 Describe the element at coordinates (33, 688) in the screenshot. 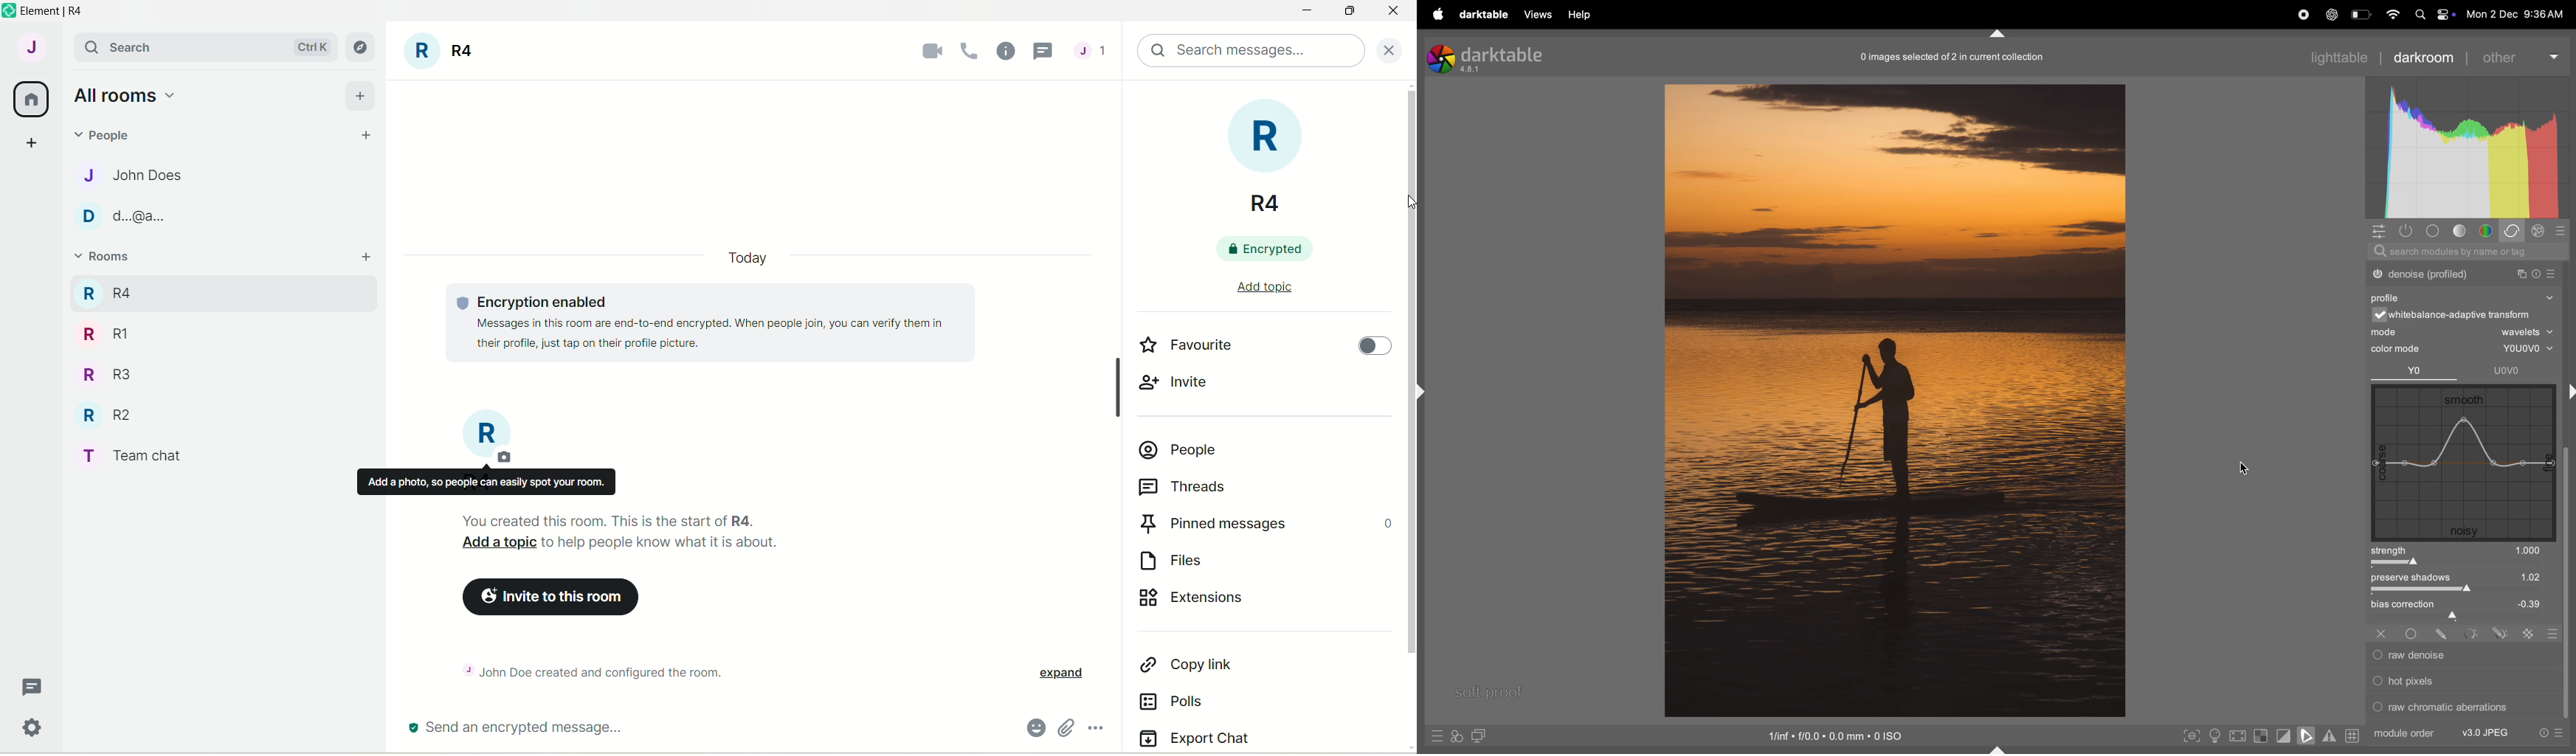

I see `threads` at that location.